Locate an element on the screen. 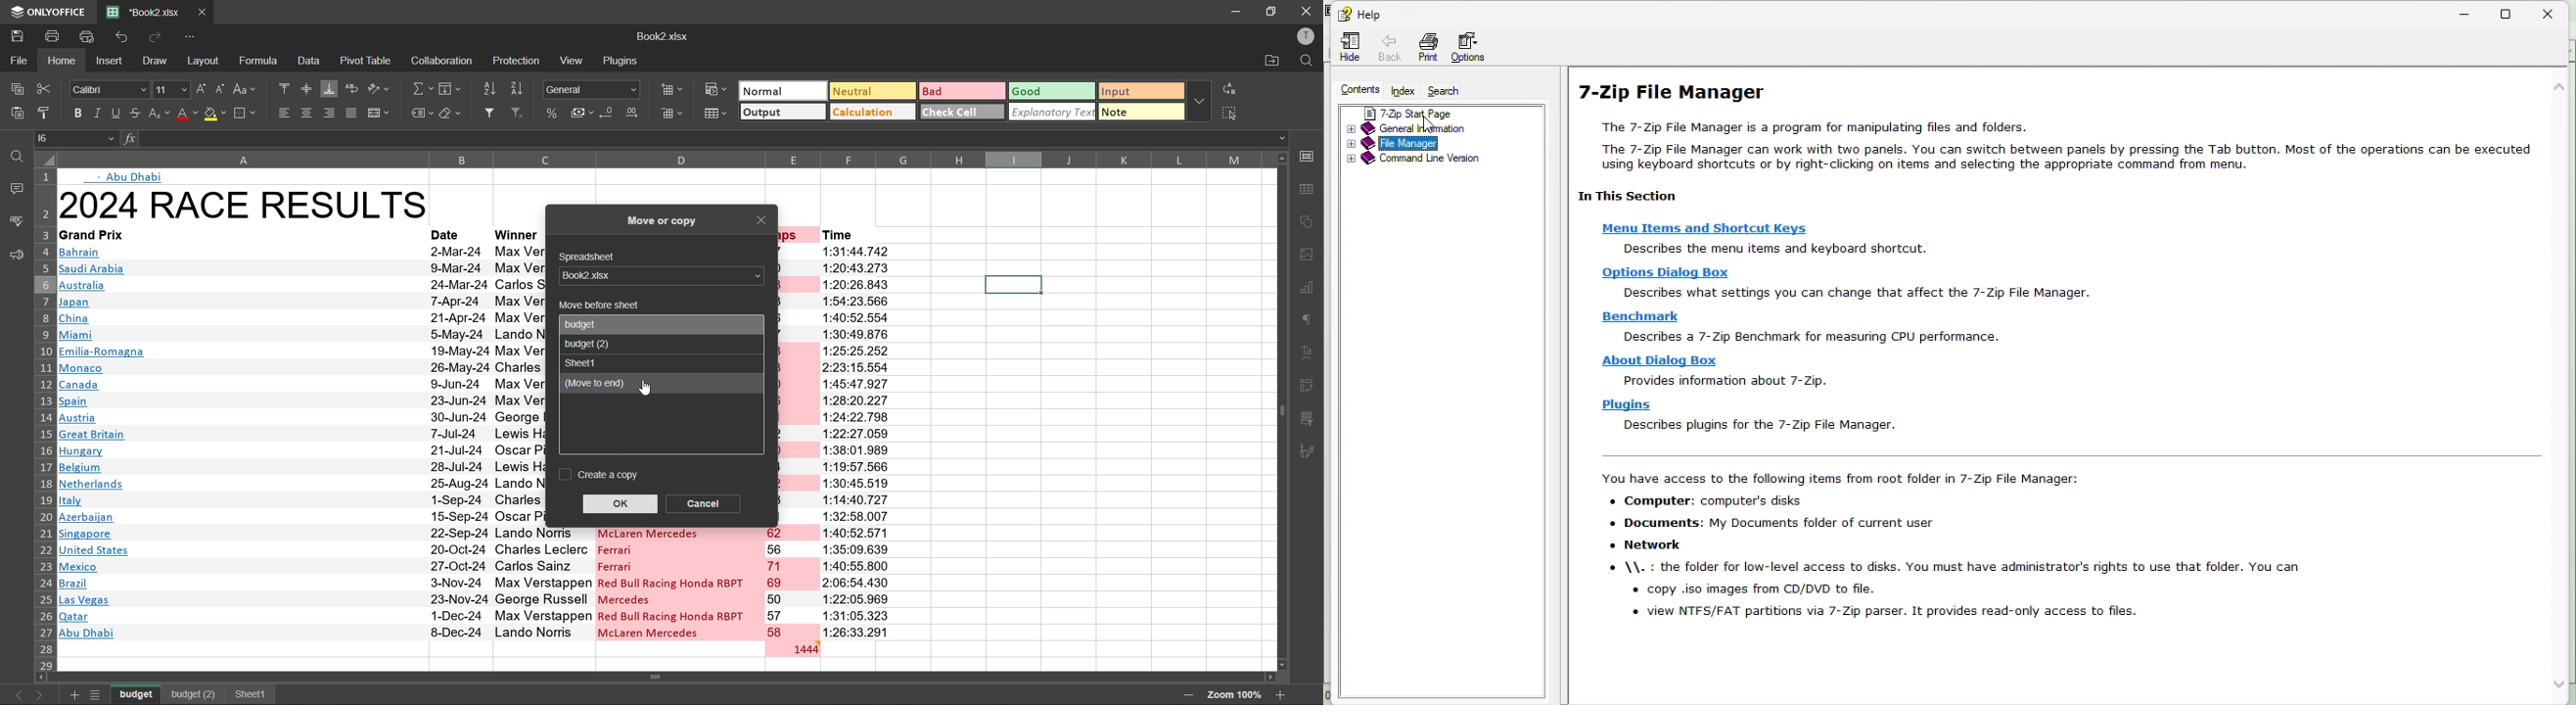  file name is located at coordinates (662, 39).